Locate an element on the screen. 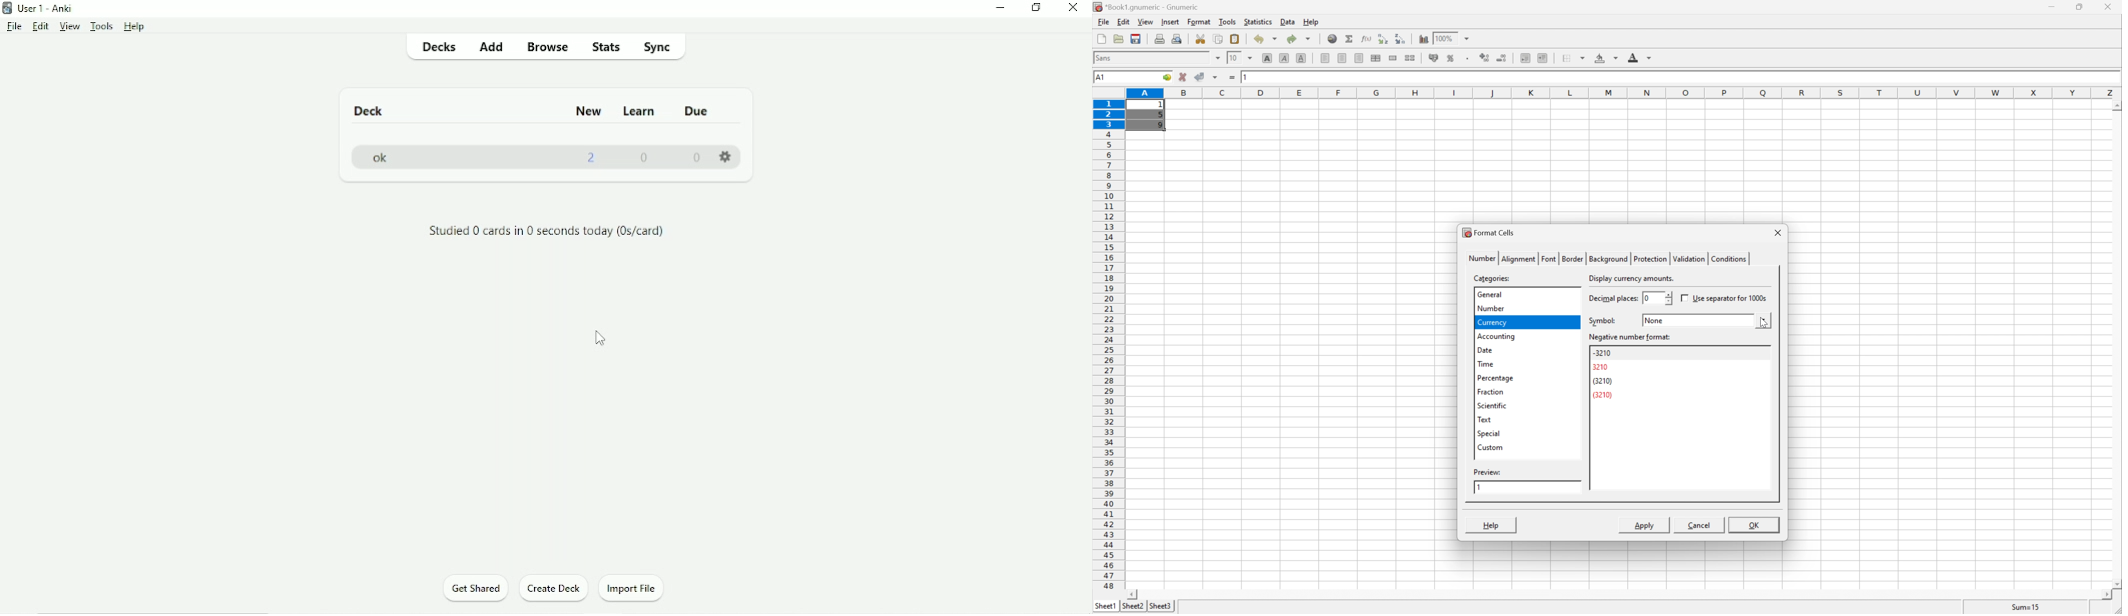 This screenshot has height=616, width=2128. Cursor is located at coordinates (599, 339).